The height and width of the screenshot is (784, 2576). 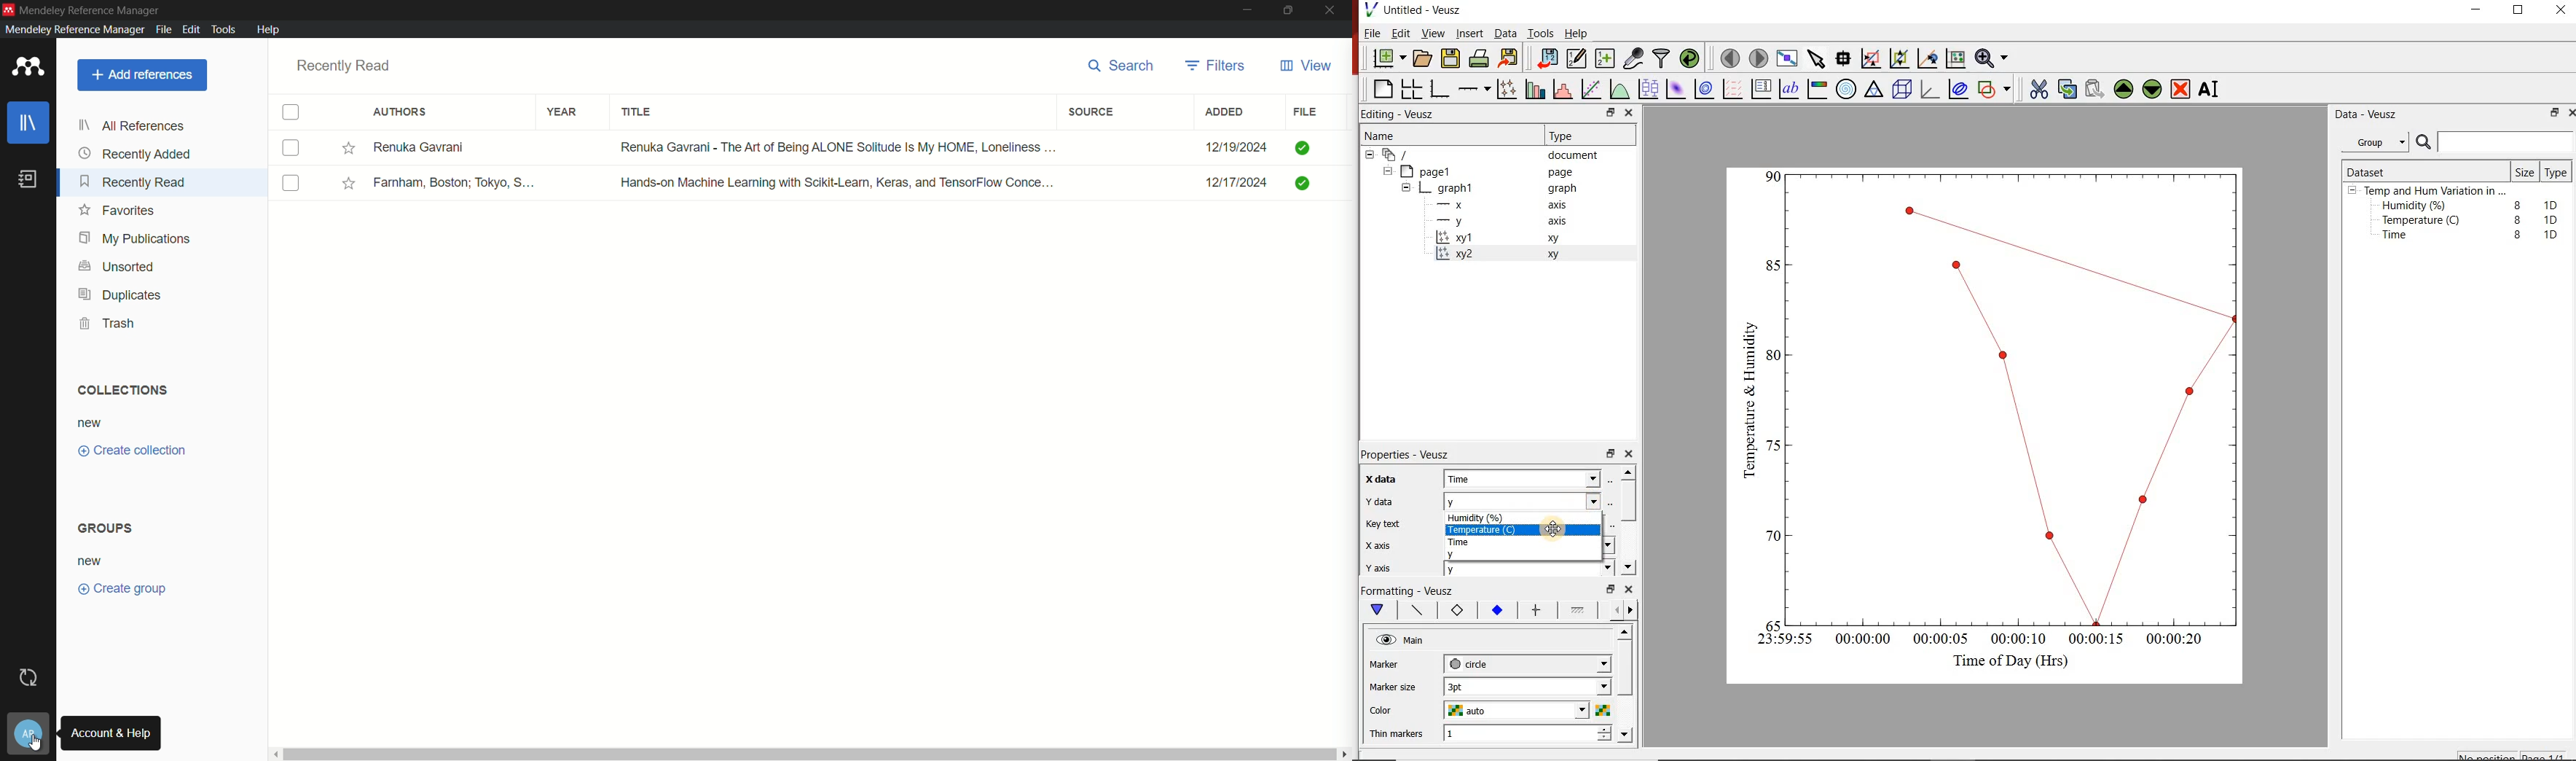 I want to click on file, so click(x=1305, y=112).